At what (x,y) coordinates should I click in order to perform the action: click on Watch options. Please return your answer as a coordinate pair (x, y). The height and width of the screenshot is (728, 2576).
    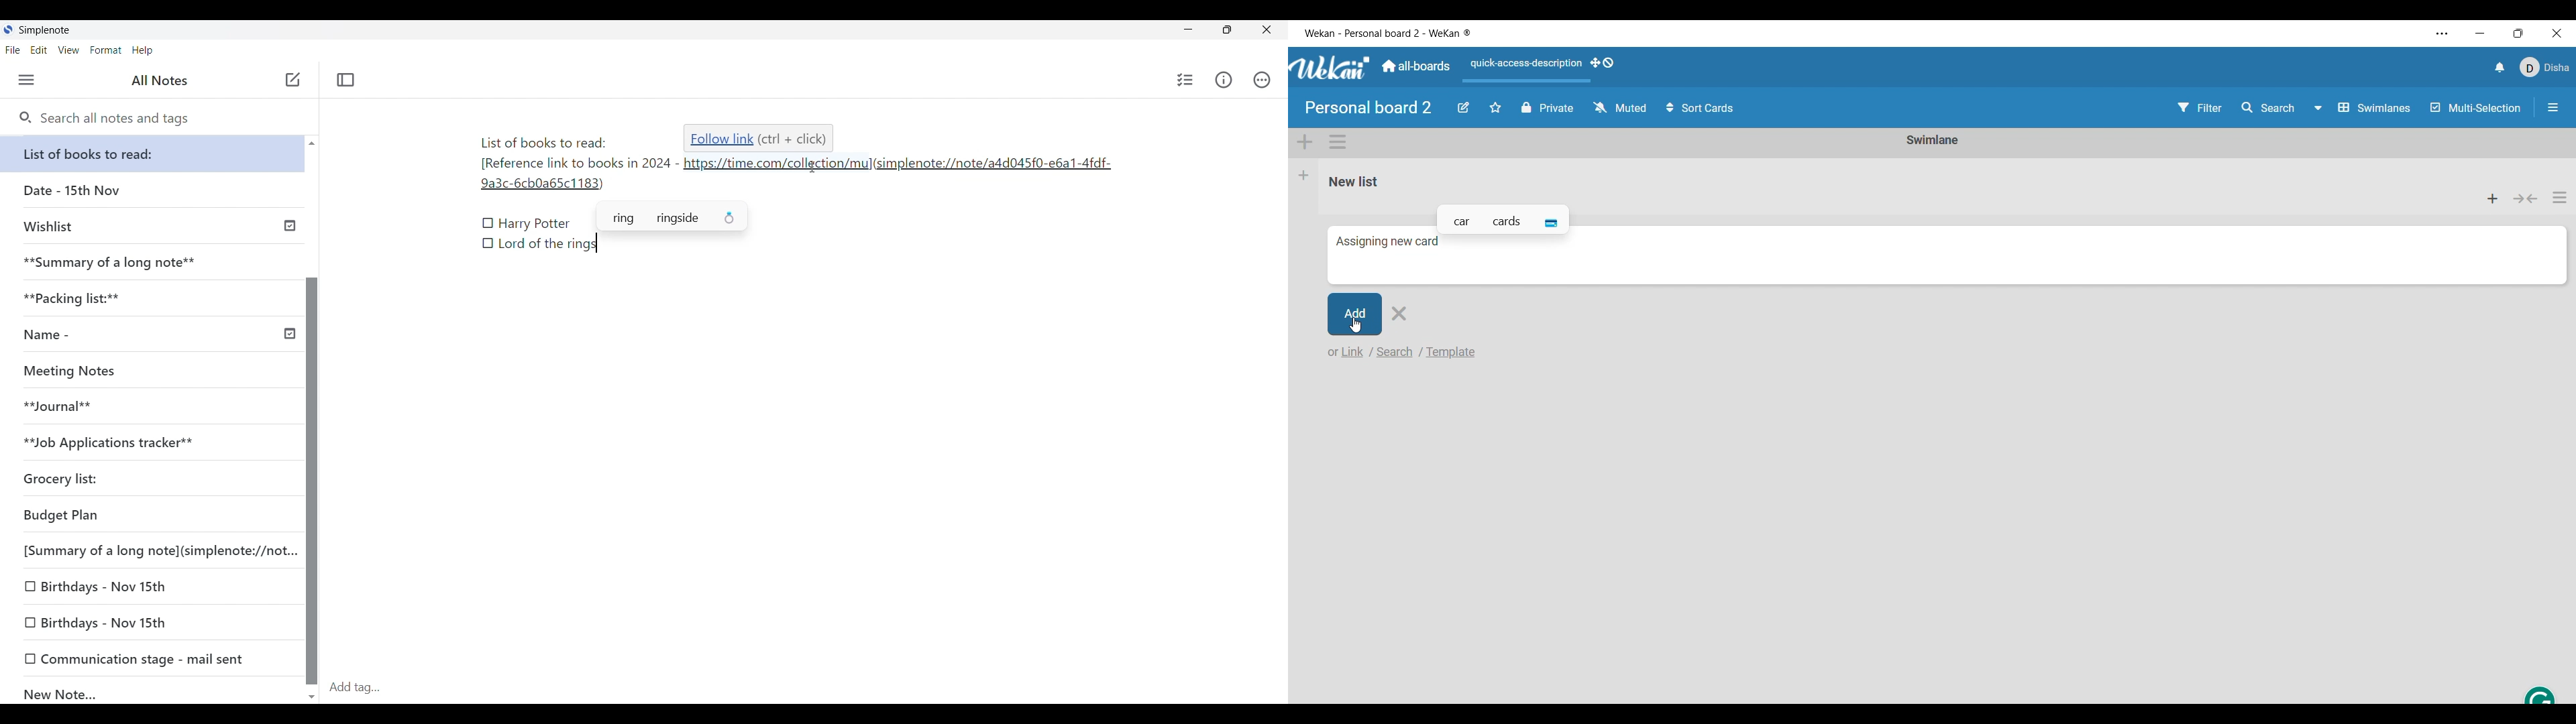
    Looking at the image, I should click on (1620, 107).